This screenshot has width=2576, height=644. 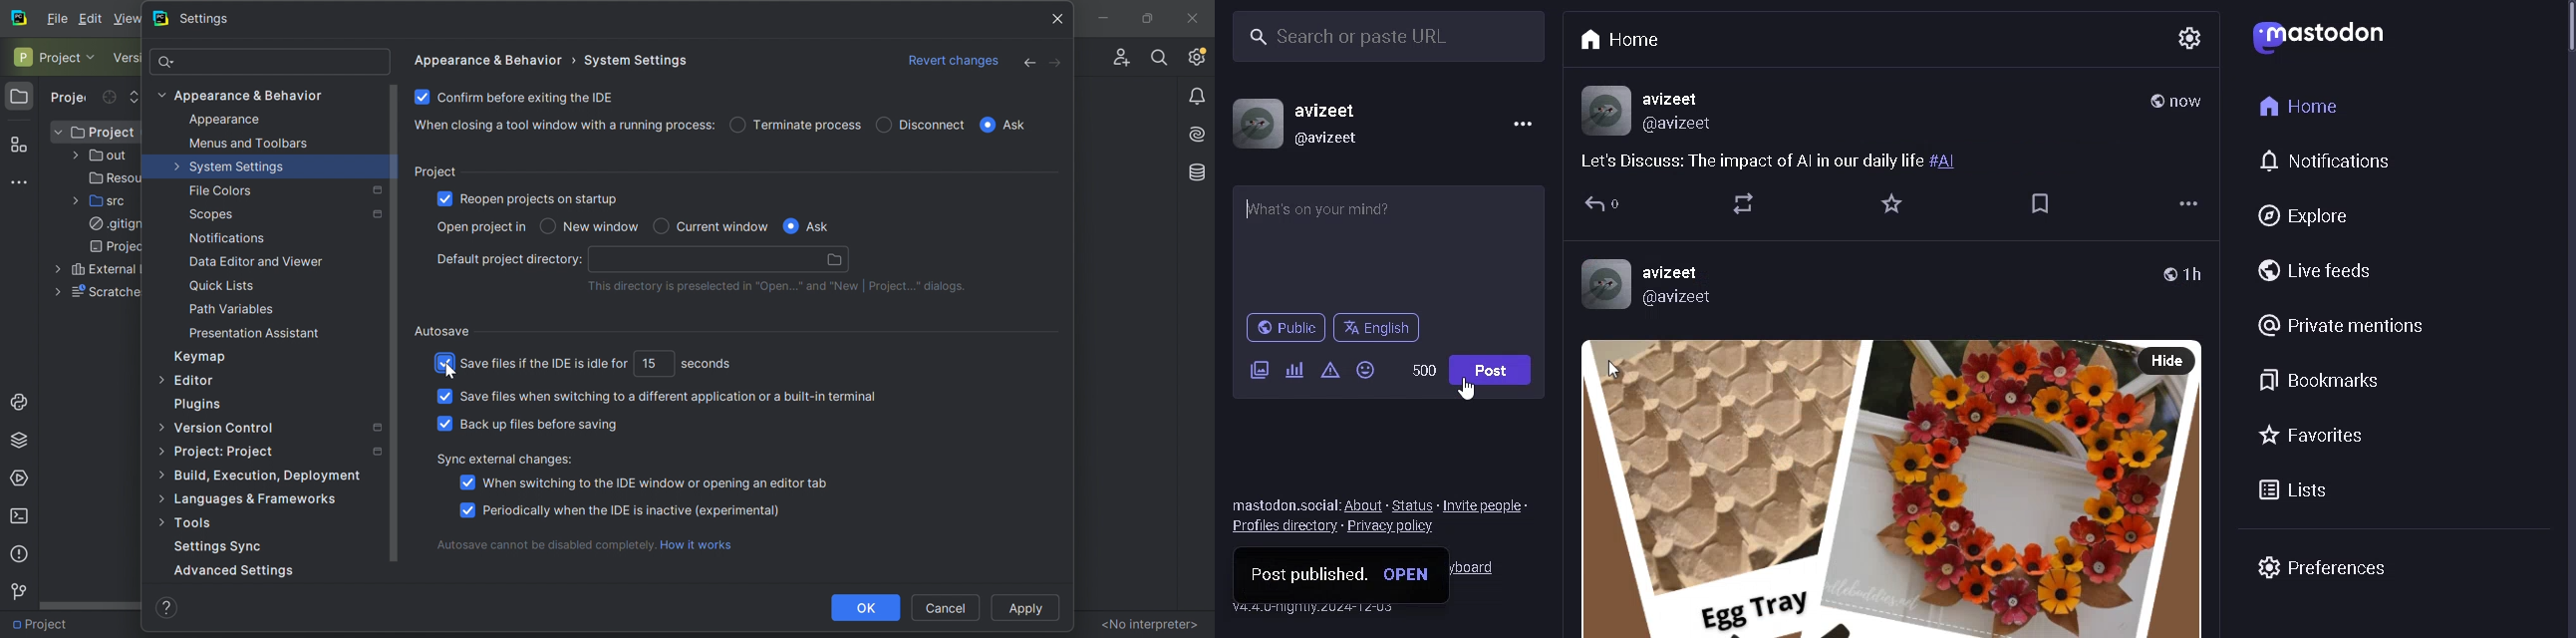 What do you see at coordinates (42, 623) in the screenshot?
I see `Project` at bounding box center [42, 623].